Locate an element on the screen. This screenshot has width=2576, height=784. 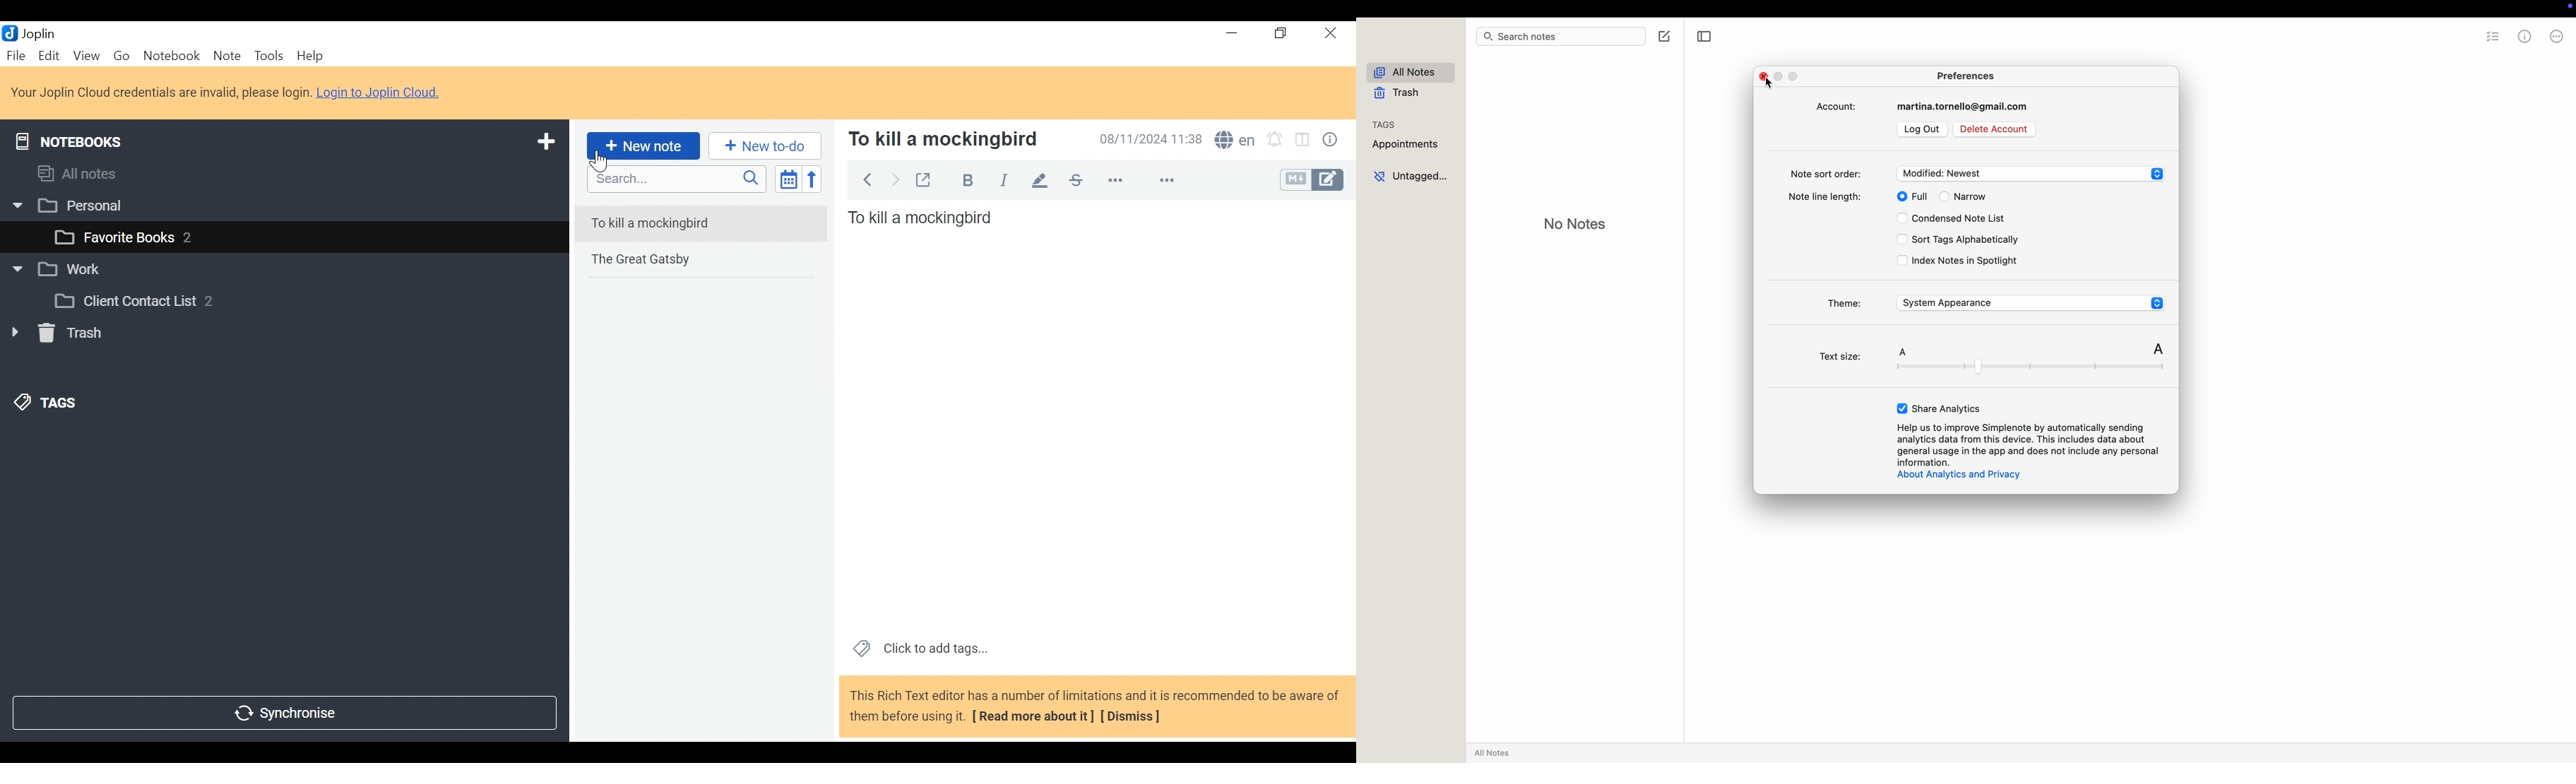
 is located at coordinates (311, 55).